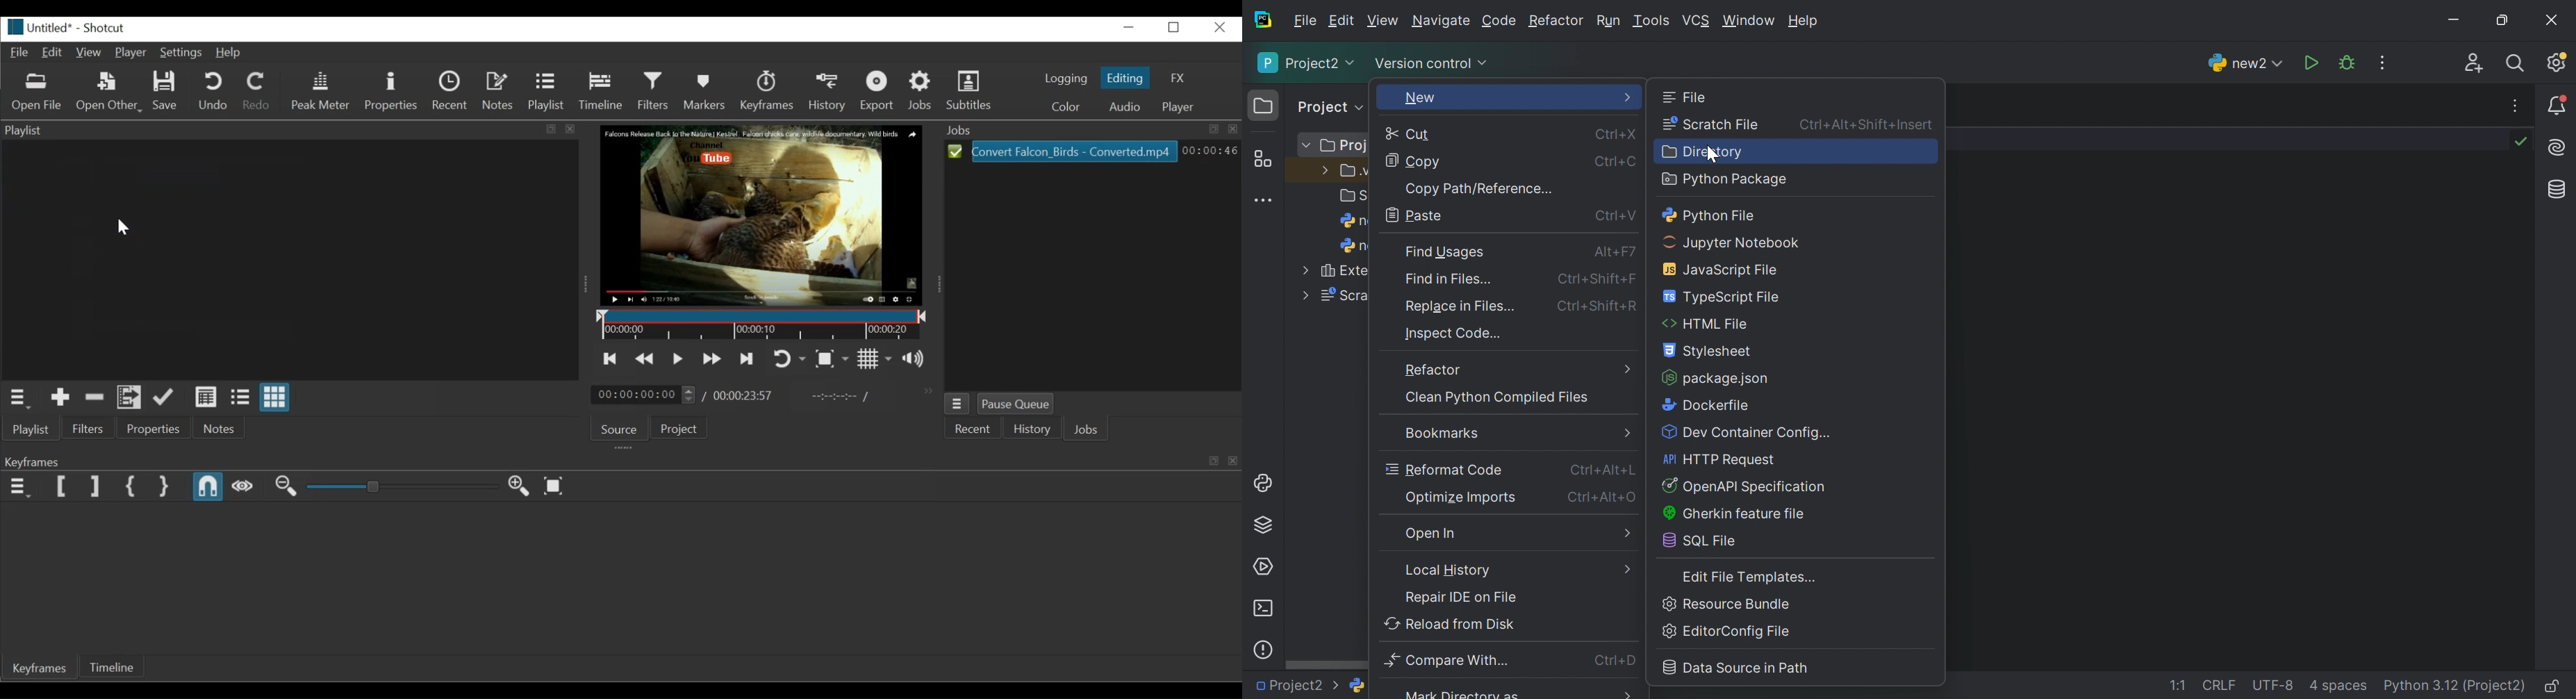 The width and height of the screenshot is (2576, 700). What do you see at coordinates (1263, 527) in the screenshot?
I see `Python Packages` at bounding box center [1263, 527].